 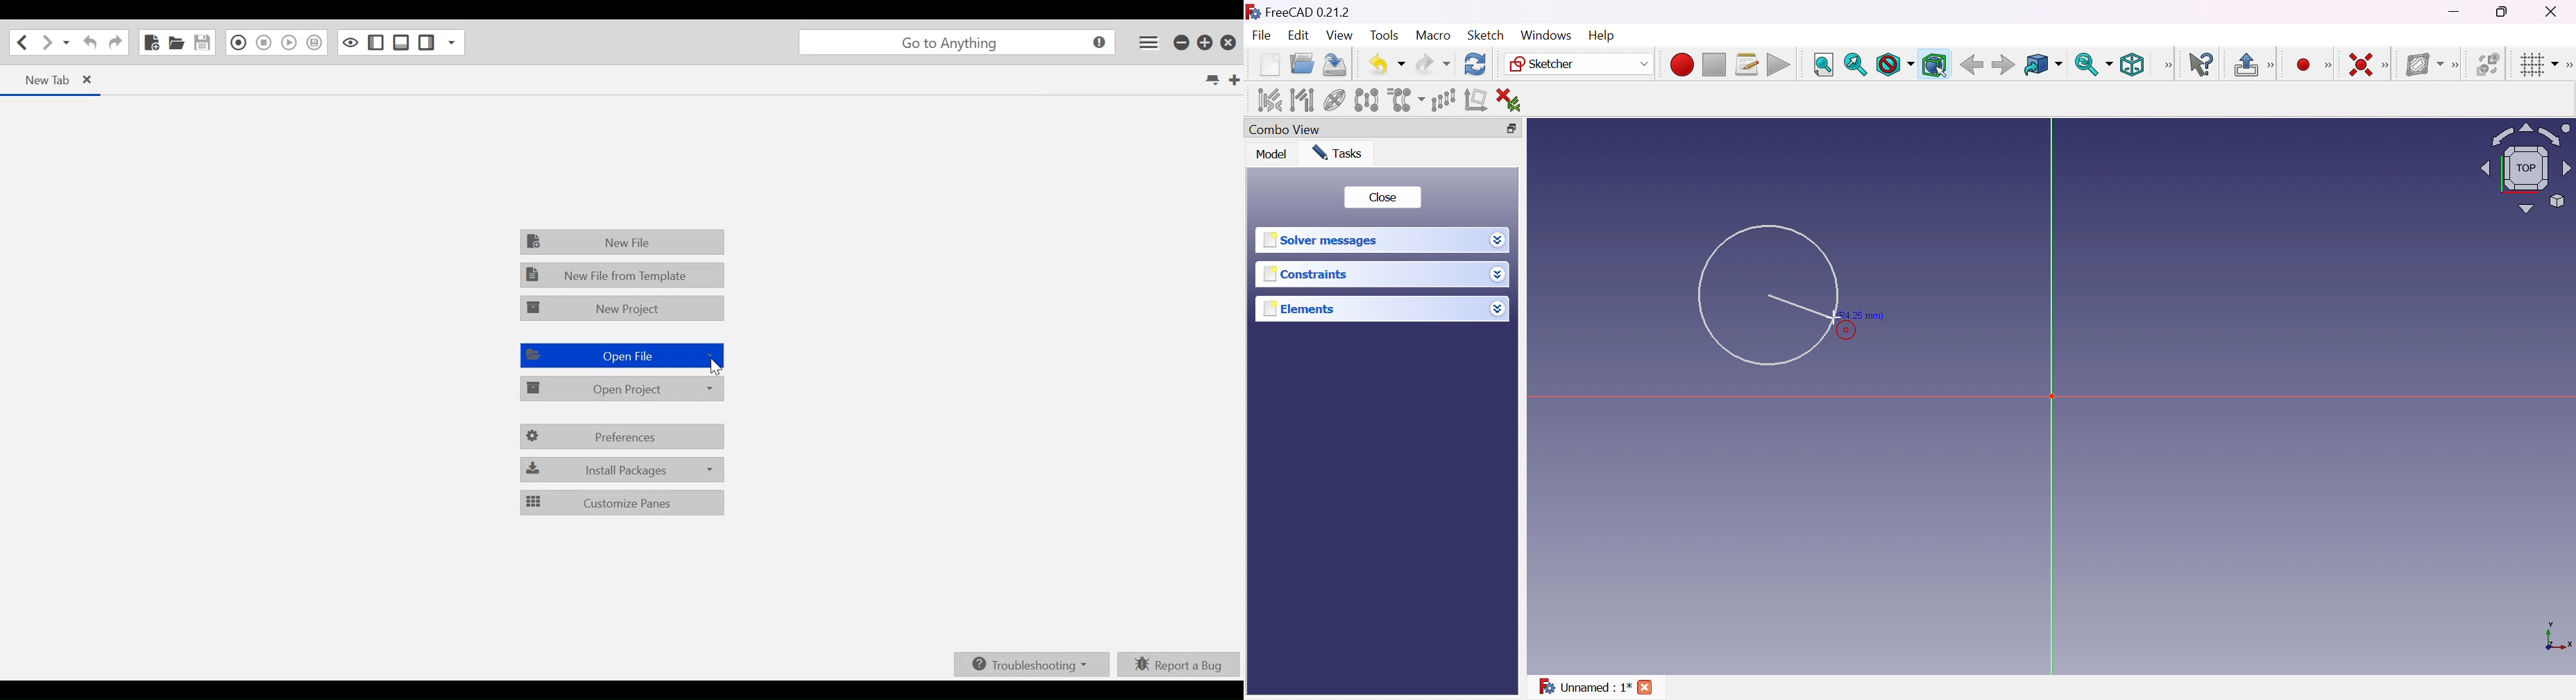 What do you see at coordinates (2568, 63) in the screenshot?
I see `[Sketcher edit tools]` at bounding box center [2568, 63].